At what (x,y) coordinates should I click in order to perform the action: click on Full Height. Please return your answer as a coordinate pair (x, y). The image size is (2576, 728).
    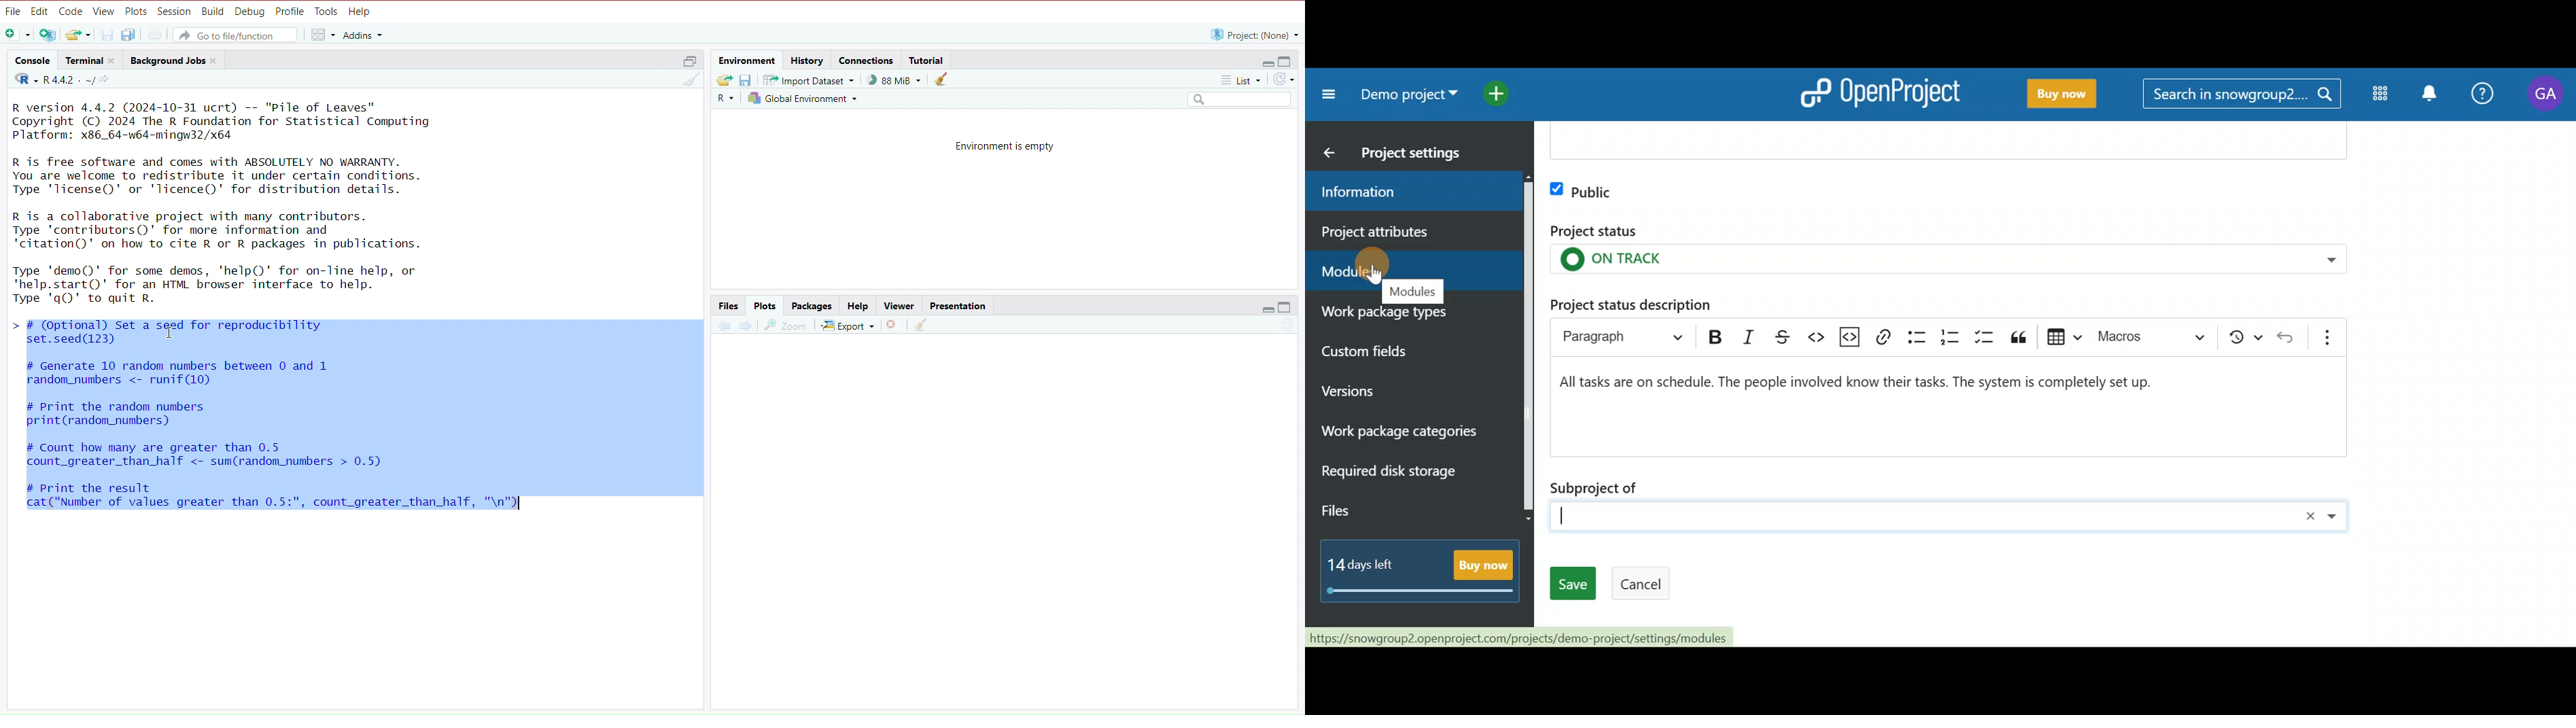
    Looking at the image, I should click on (1287, 60).